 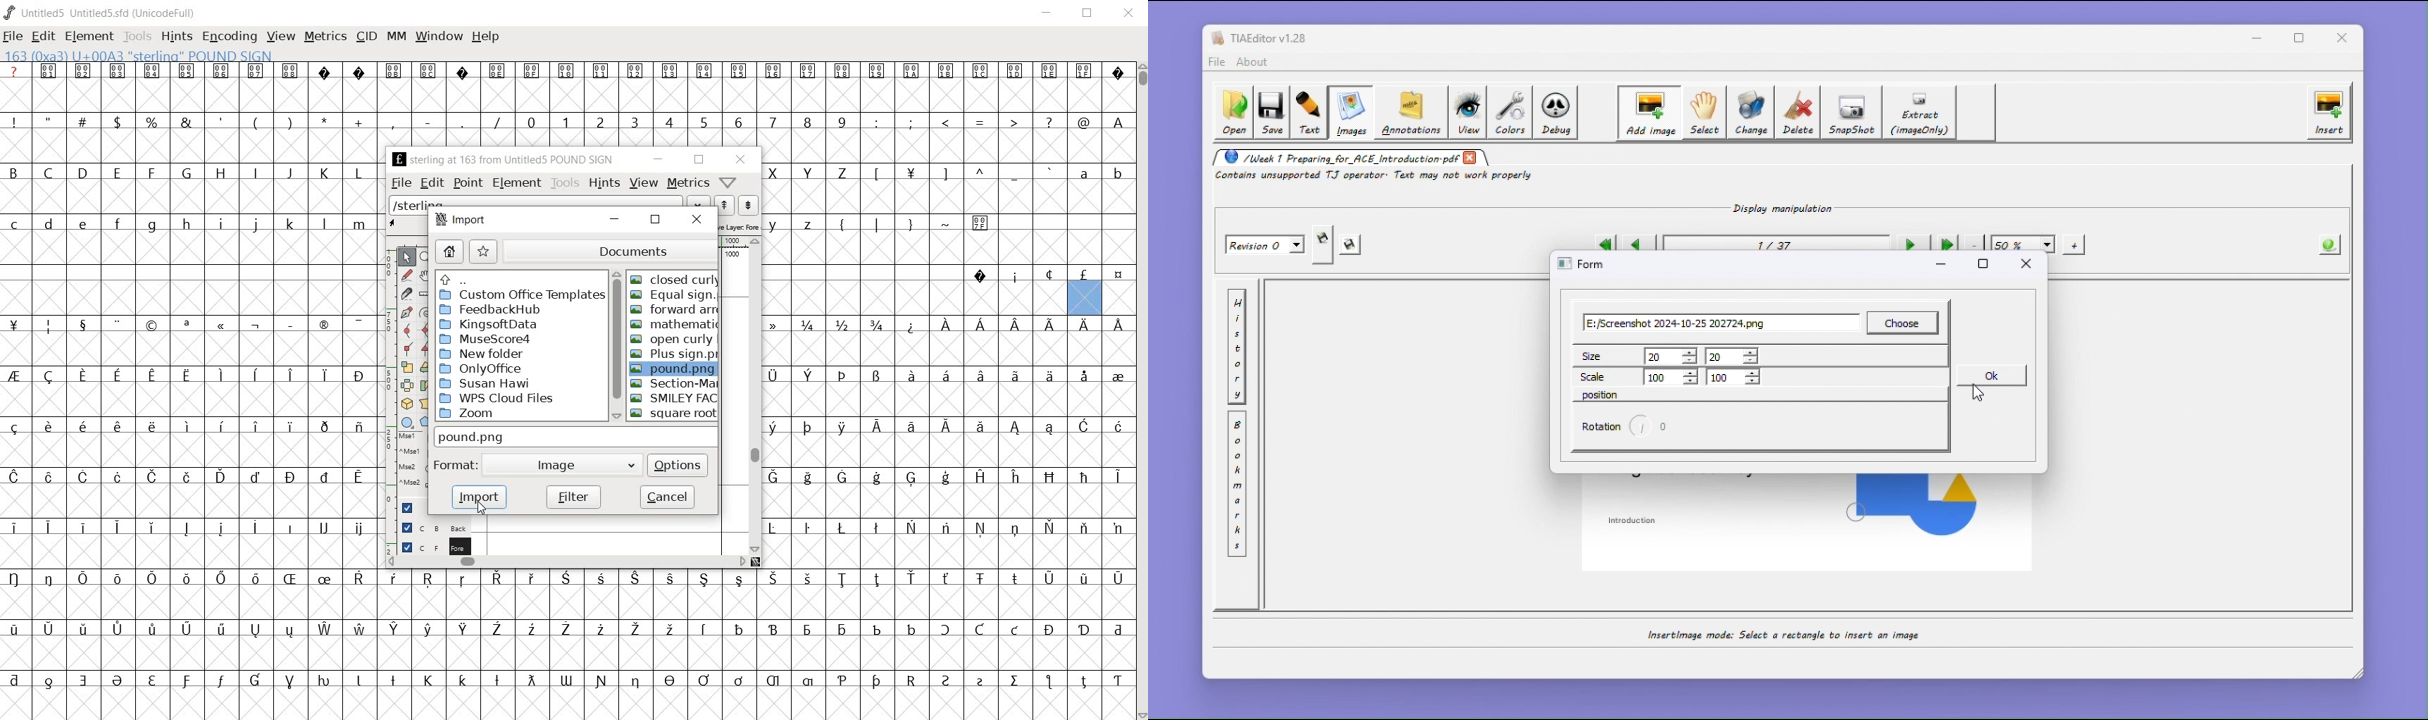 I want to click on Symbol, so click(x=808, y=630).